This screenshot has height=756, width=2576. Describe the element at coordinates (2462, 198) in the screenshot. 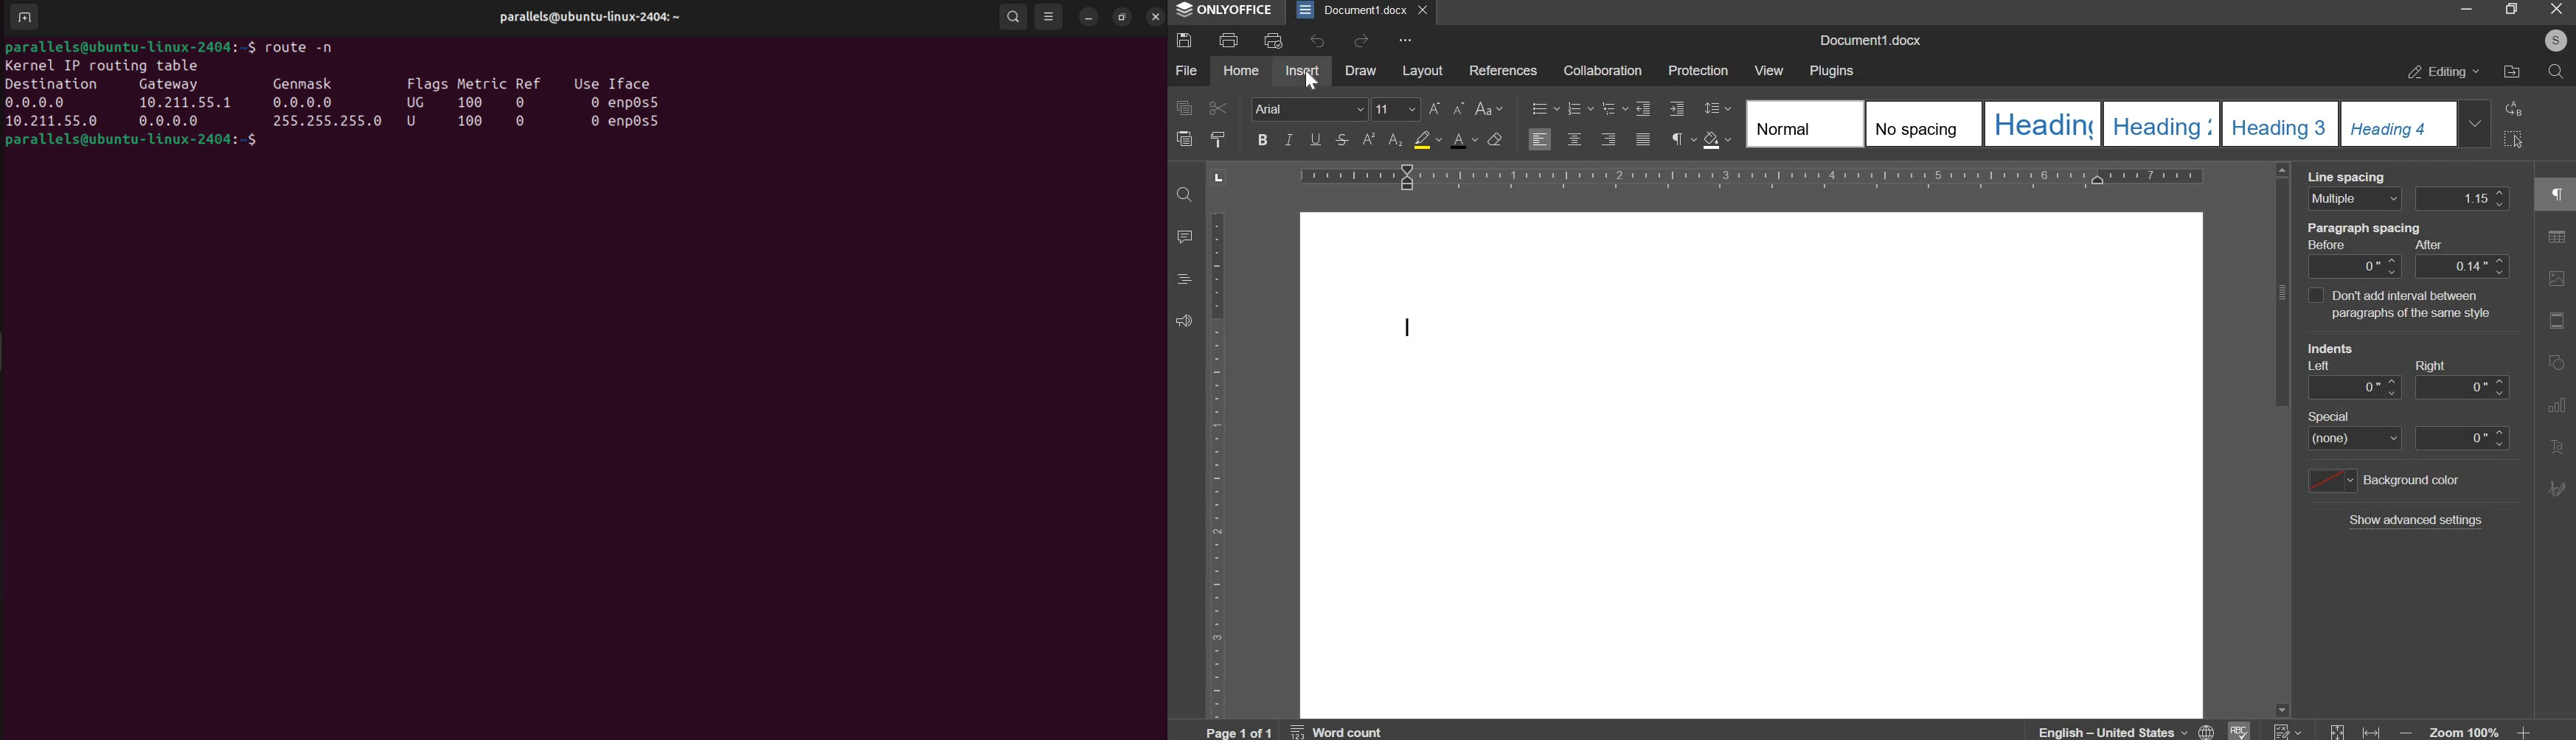

I see `line spacing distance` at that location.